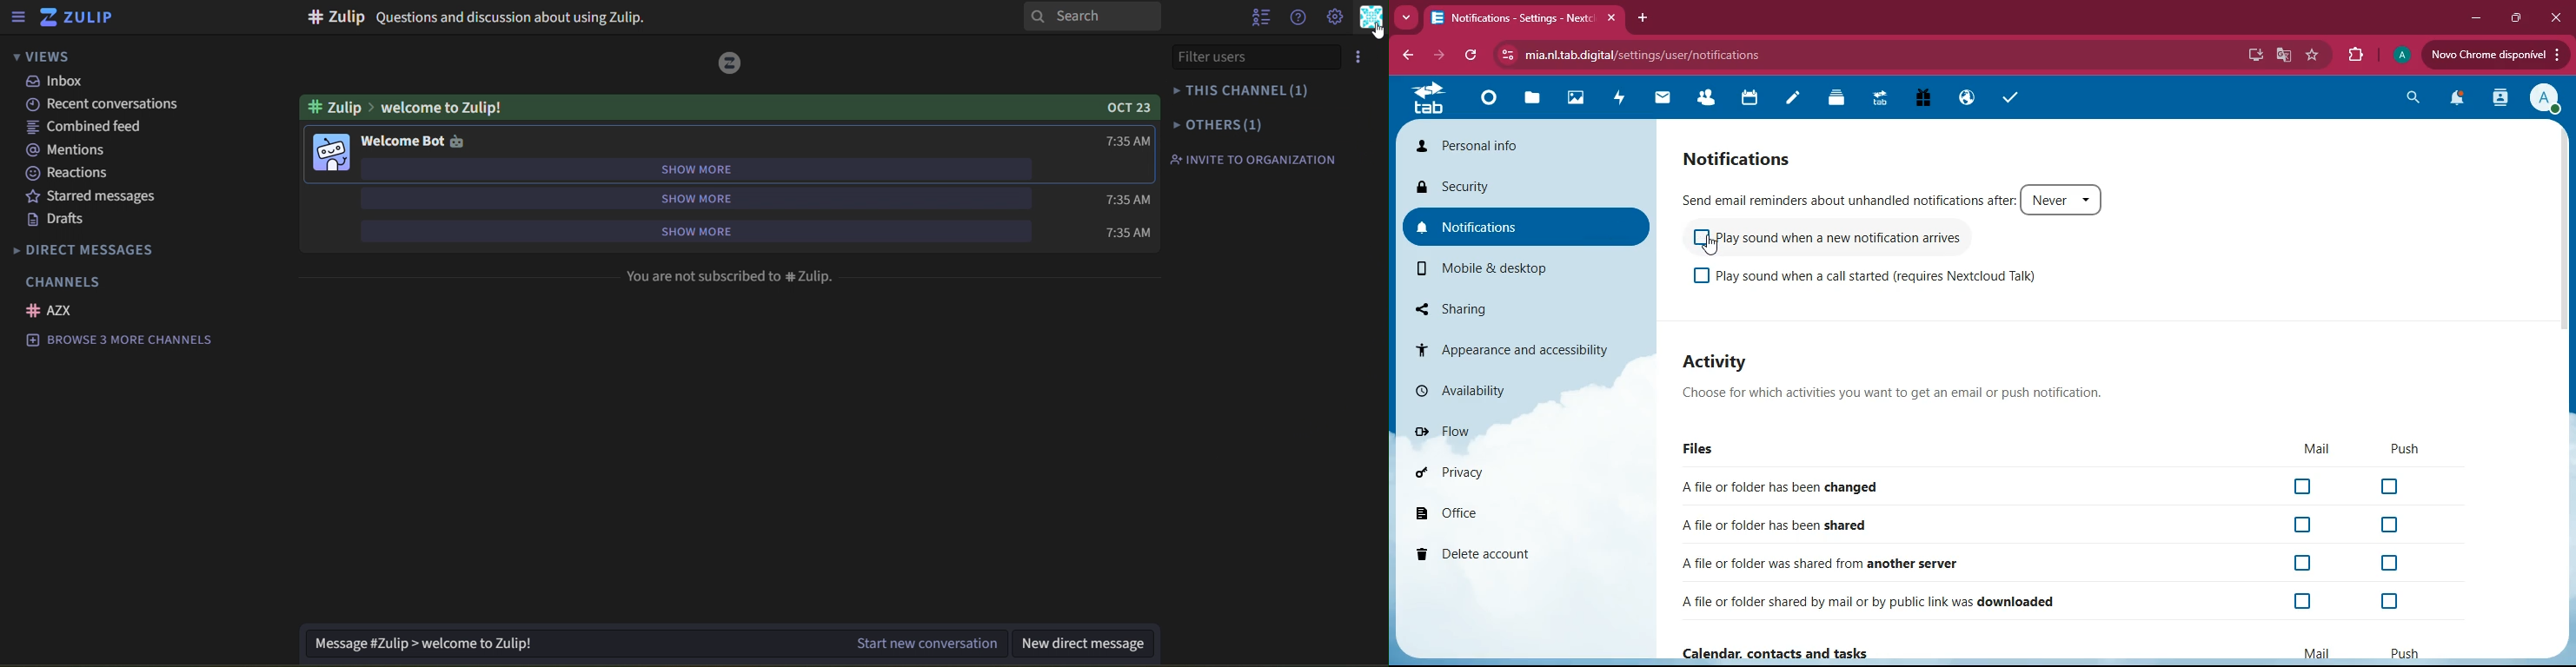 The height and width of the screenshot is (672, 2576). Describe the element at coordinates (1432, 102) in the screenshot. I see `tab` at that location.